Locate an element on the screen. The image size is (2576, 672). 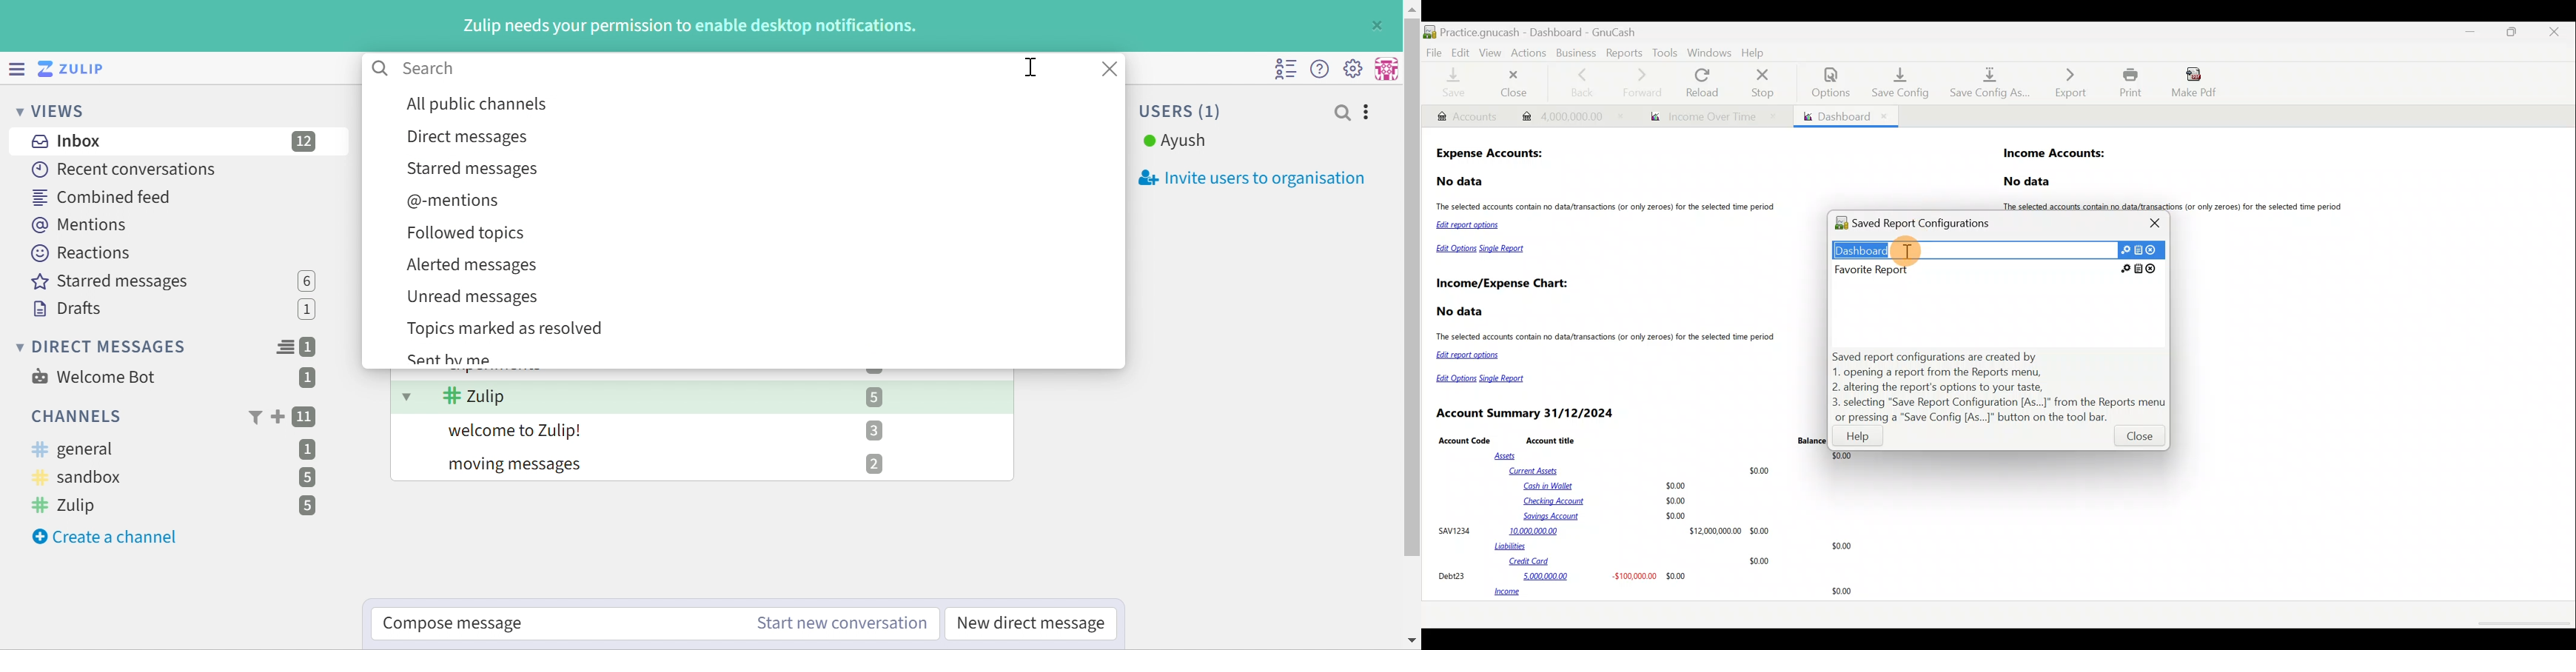
Reload is located at coordinates (1705, 82).